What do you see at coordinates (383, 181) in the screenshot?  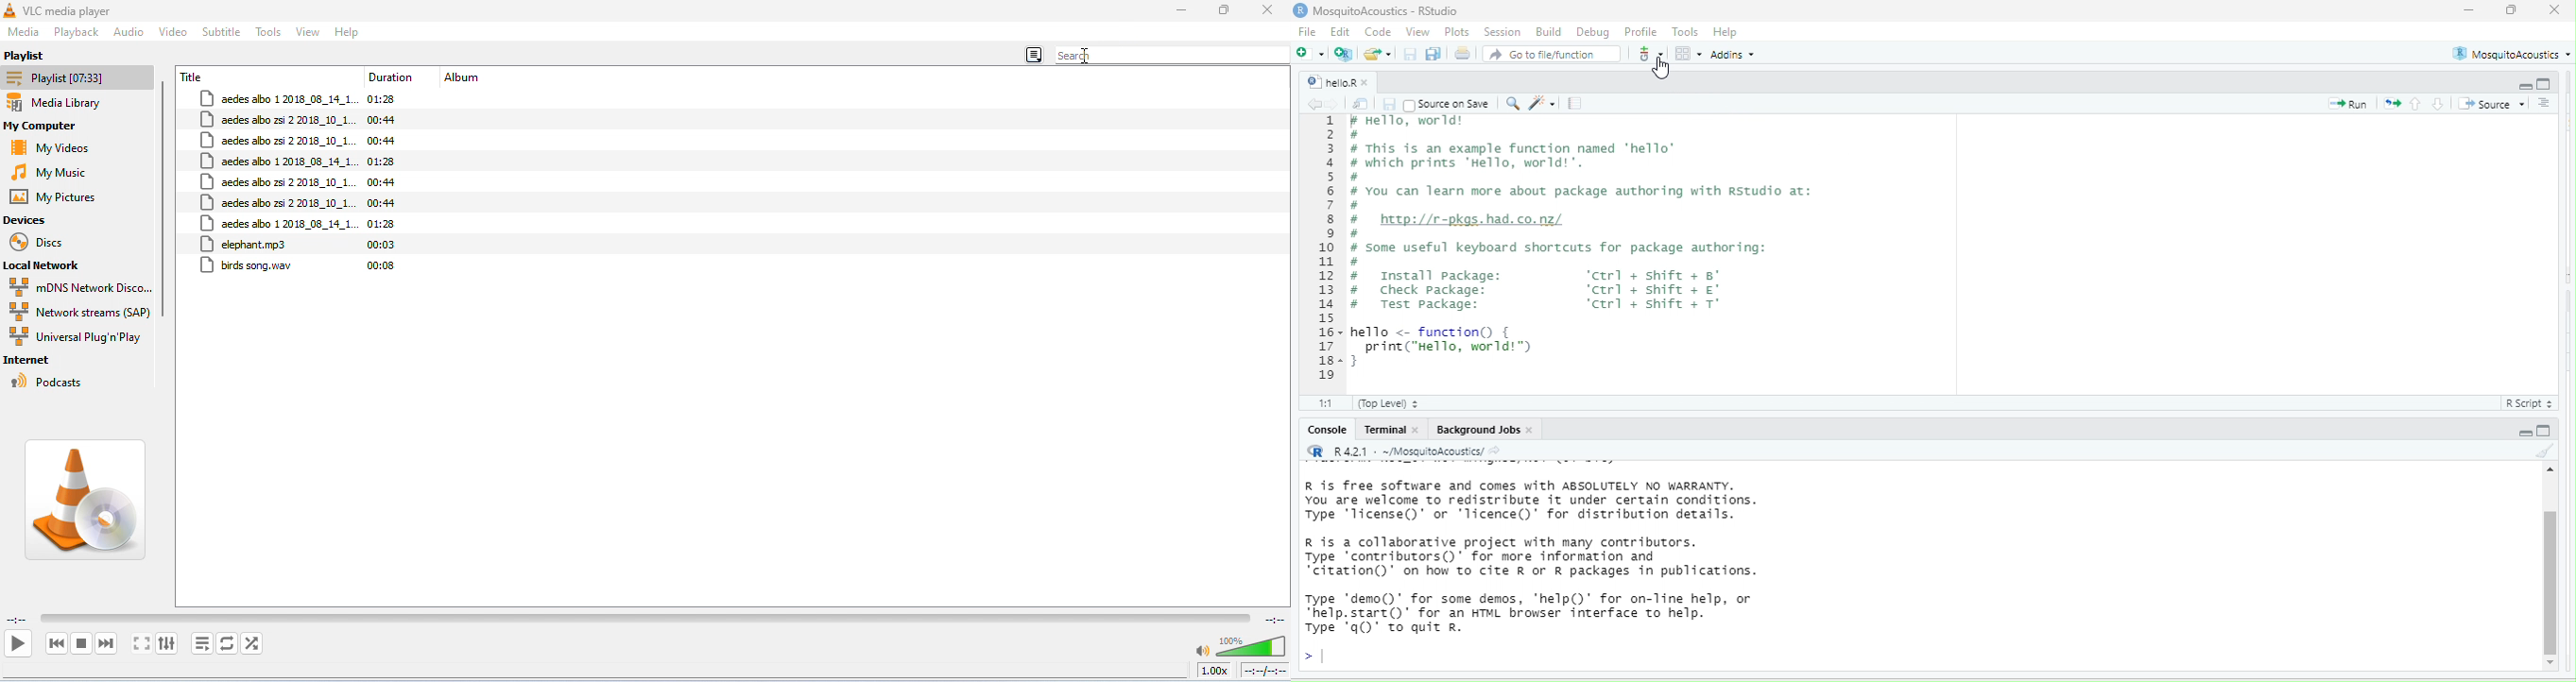 I see `00:44` at bounding box center [383, 181].